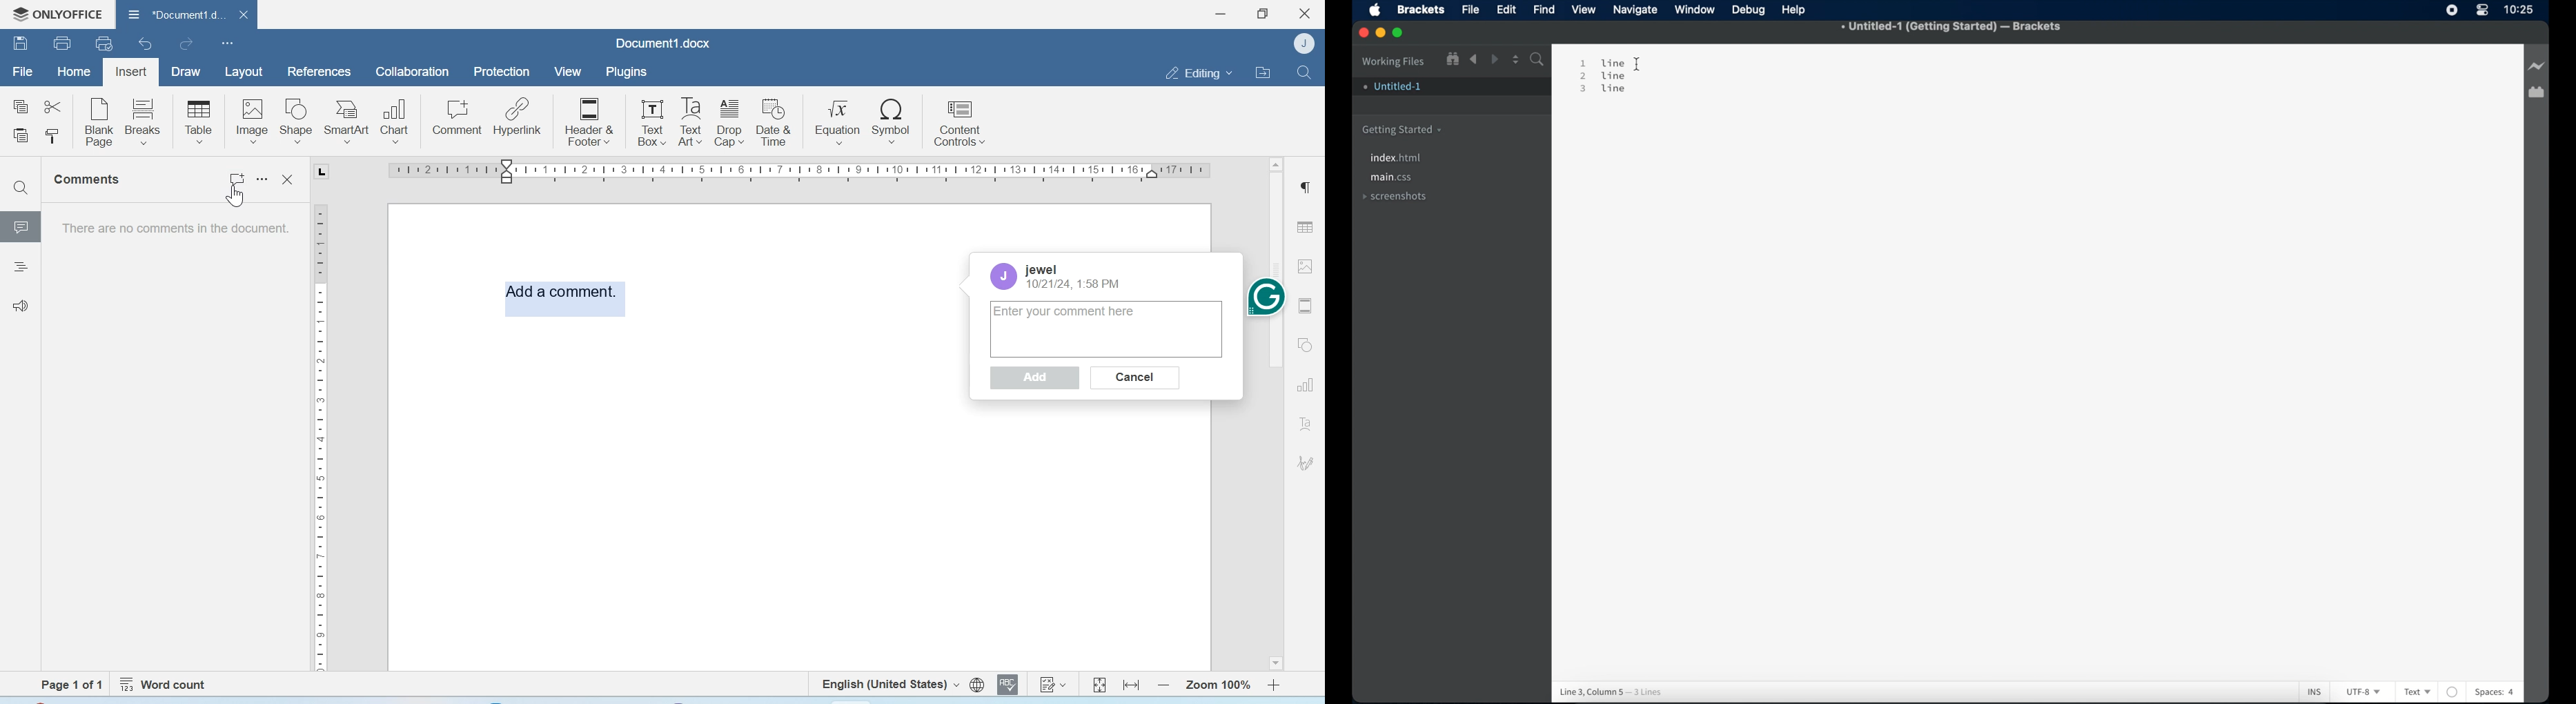 This screenshot has width=2576, height=728. What do you see at coordinates (502, 72) in the screenshot?
I see `Protection` at bounding box center [502, 72].